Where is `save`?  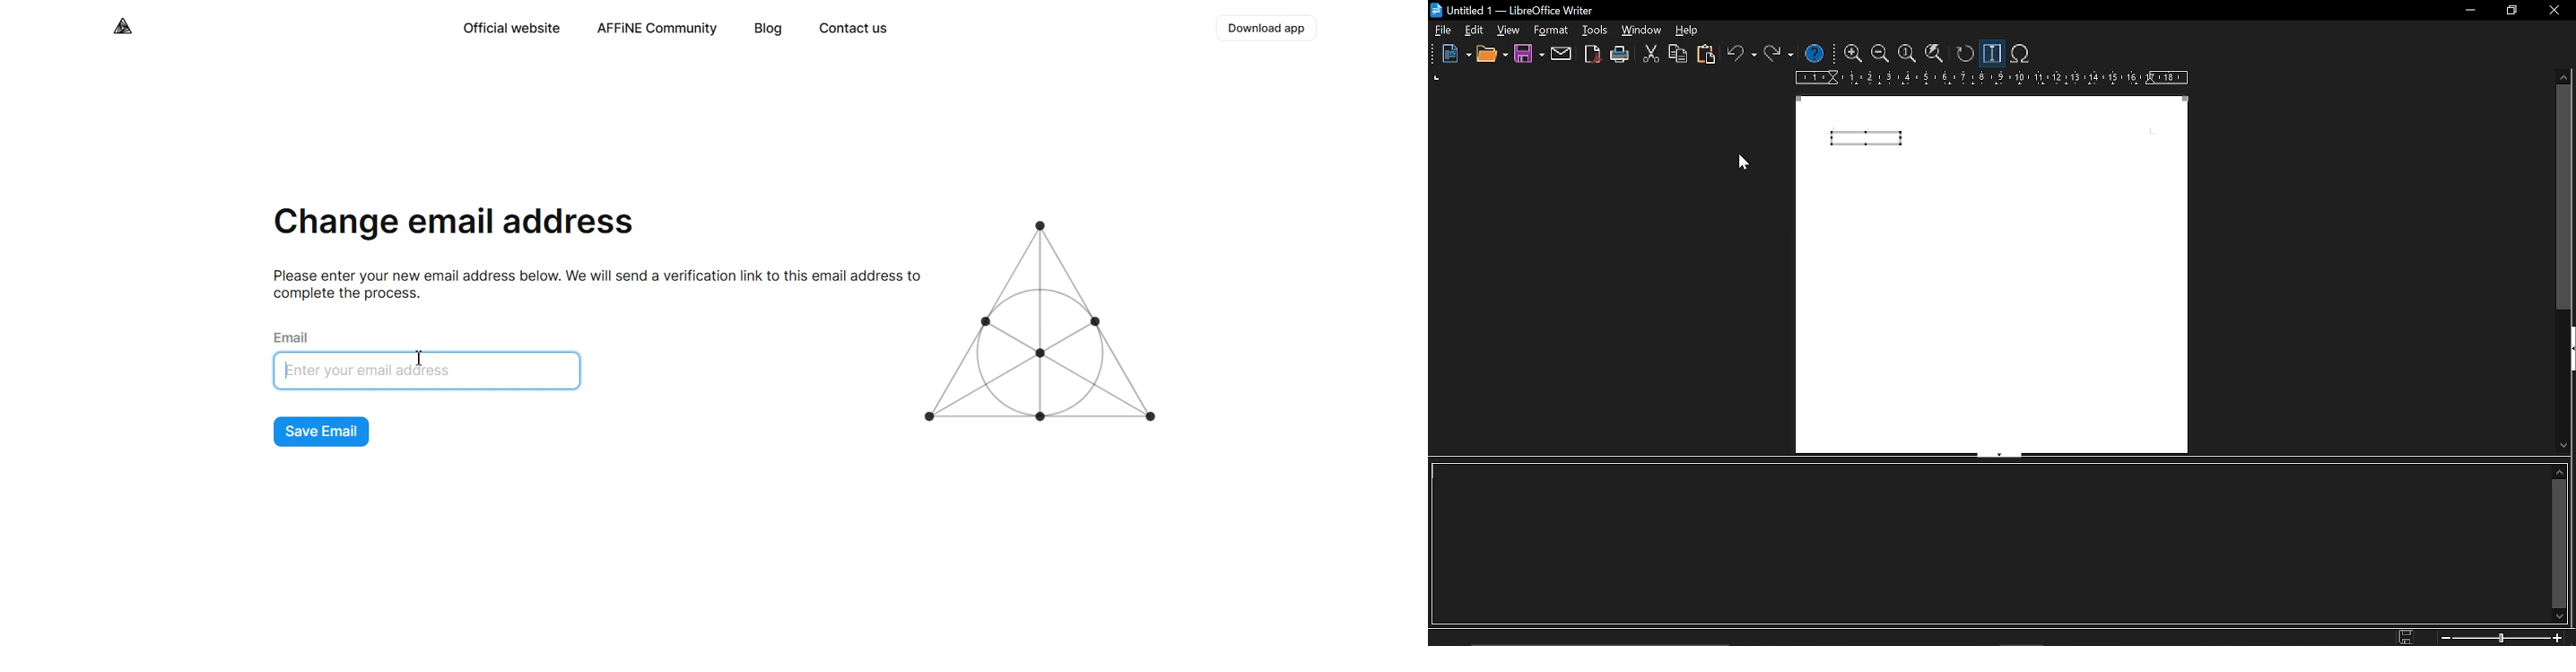
save is located at coordinates (2408, 636).